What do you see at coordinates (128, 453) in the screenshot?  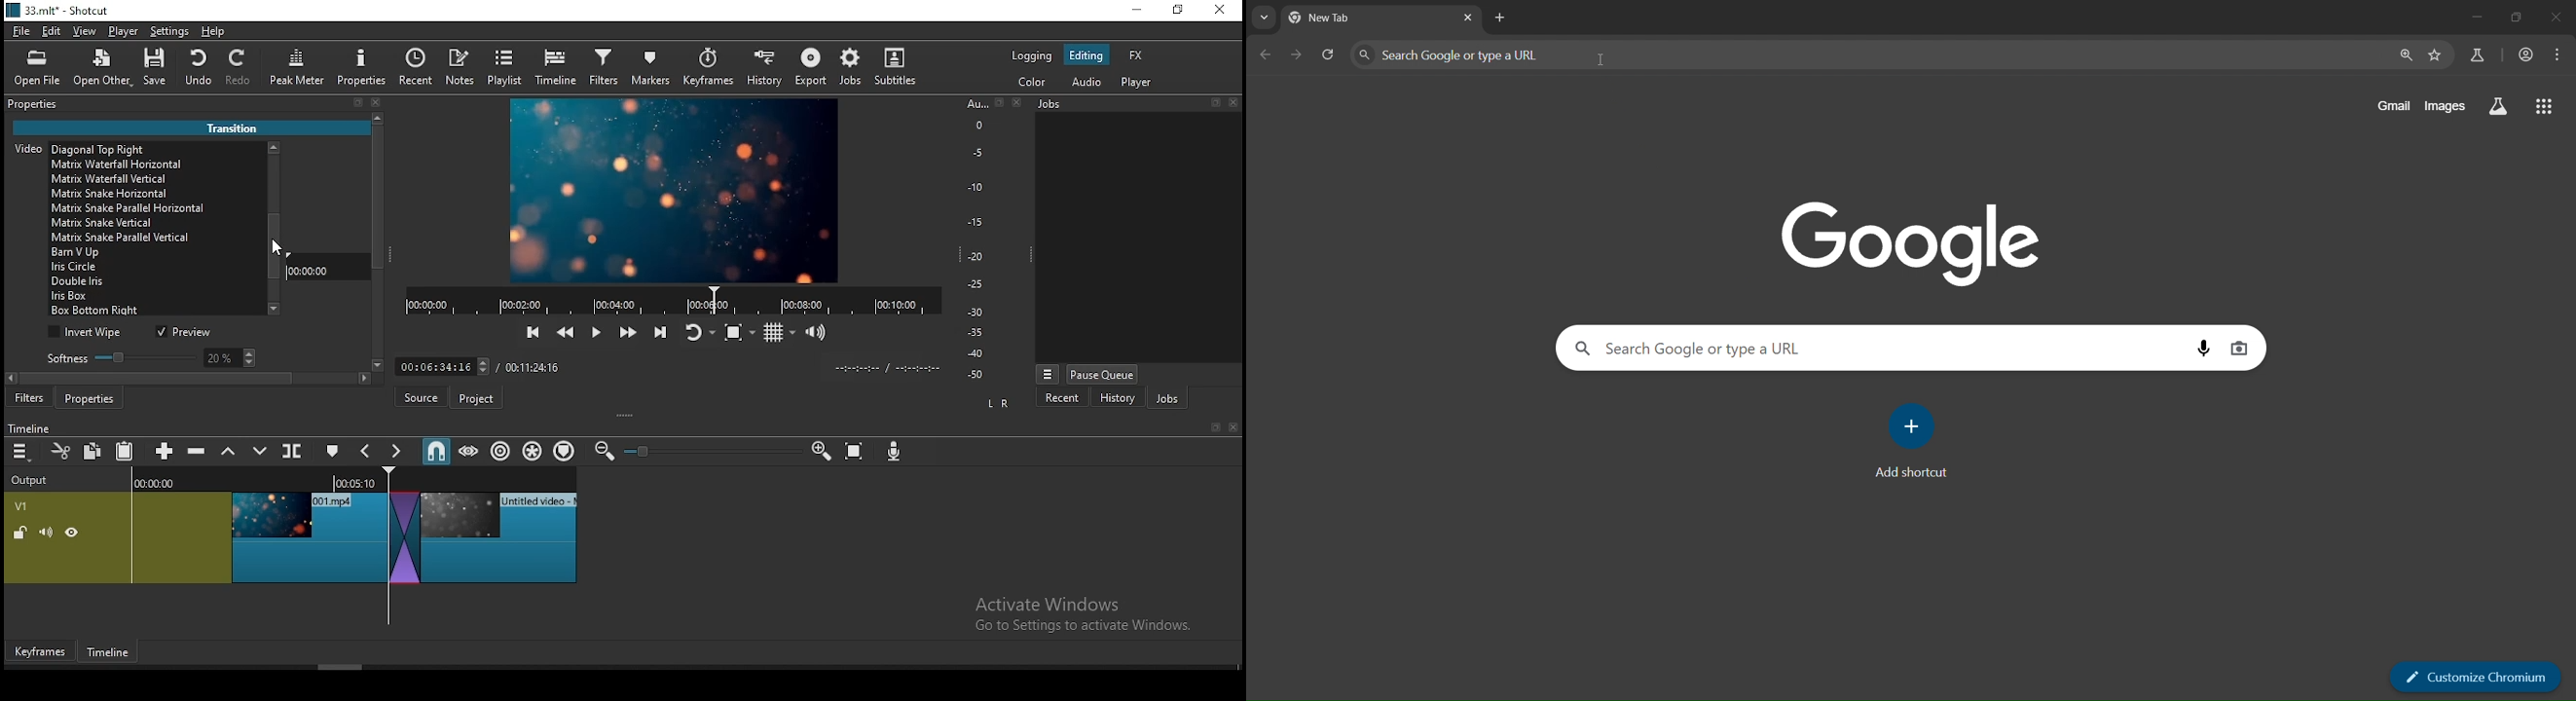 I see `paste` at bounding box center [128, 453].